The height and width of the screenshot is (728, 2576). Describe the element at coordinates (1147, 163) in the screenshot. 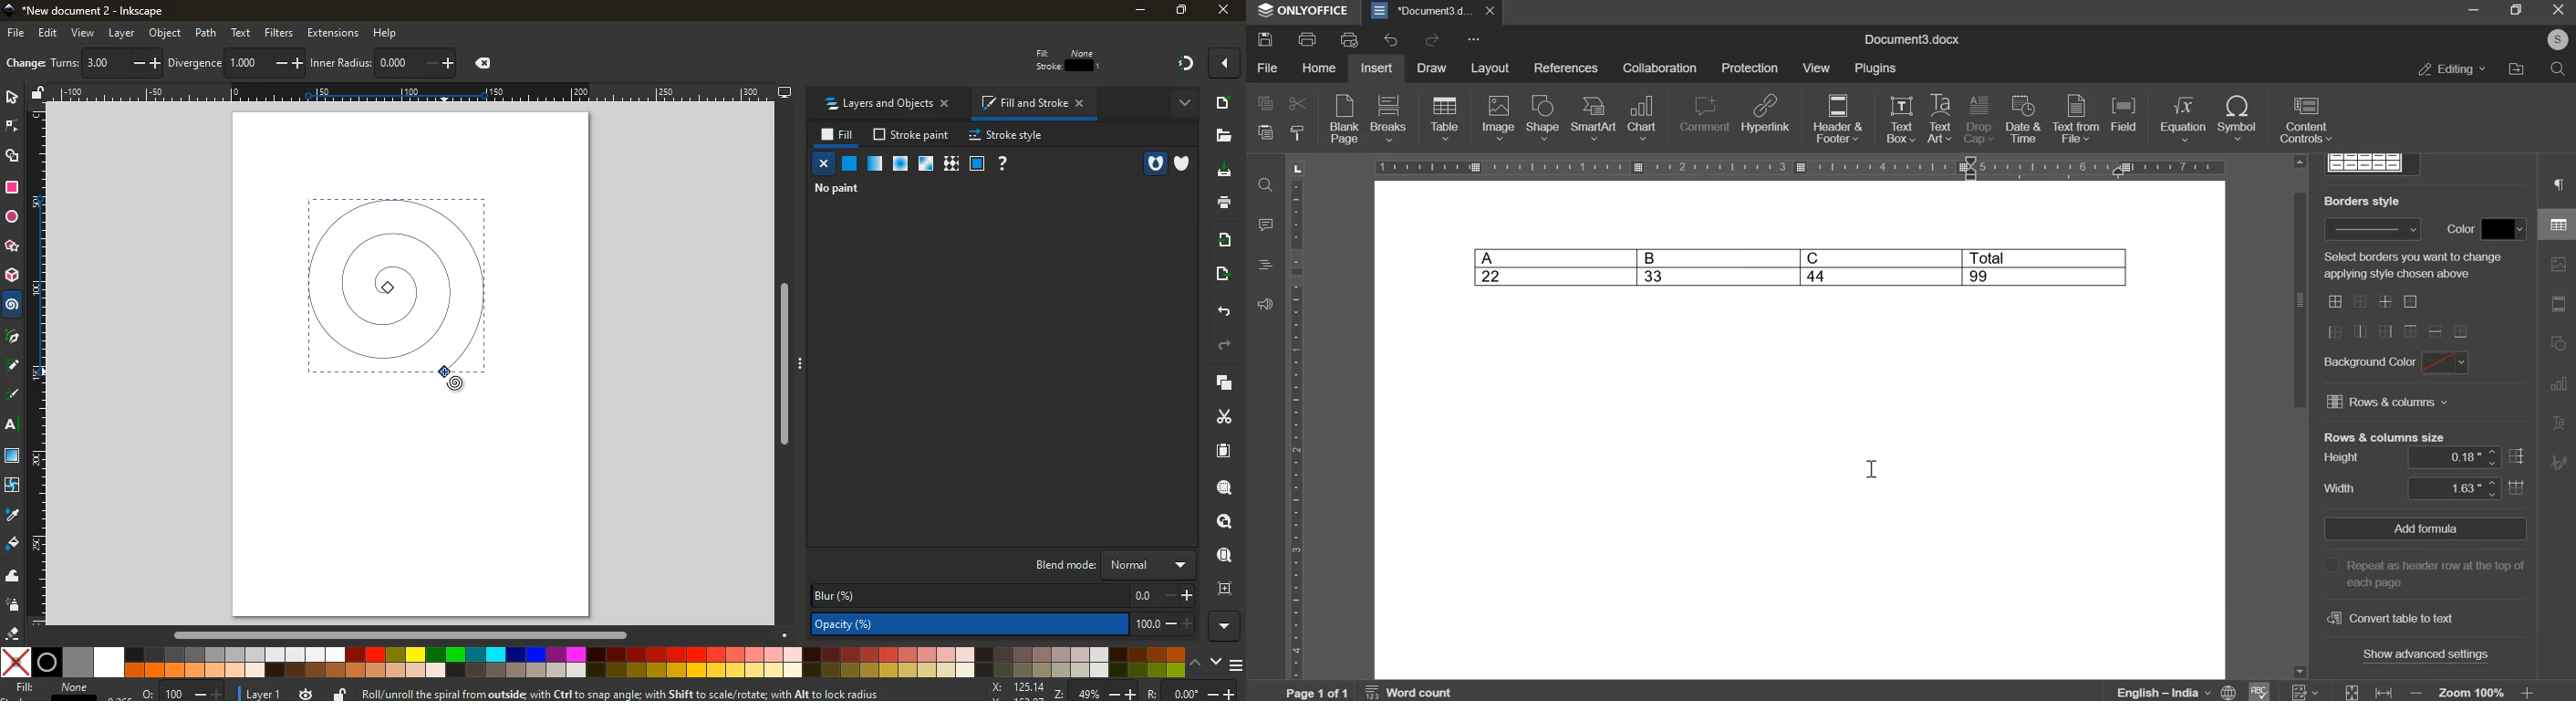

I see `hole` at that location.